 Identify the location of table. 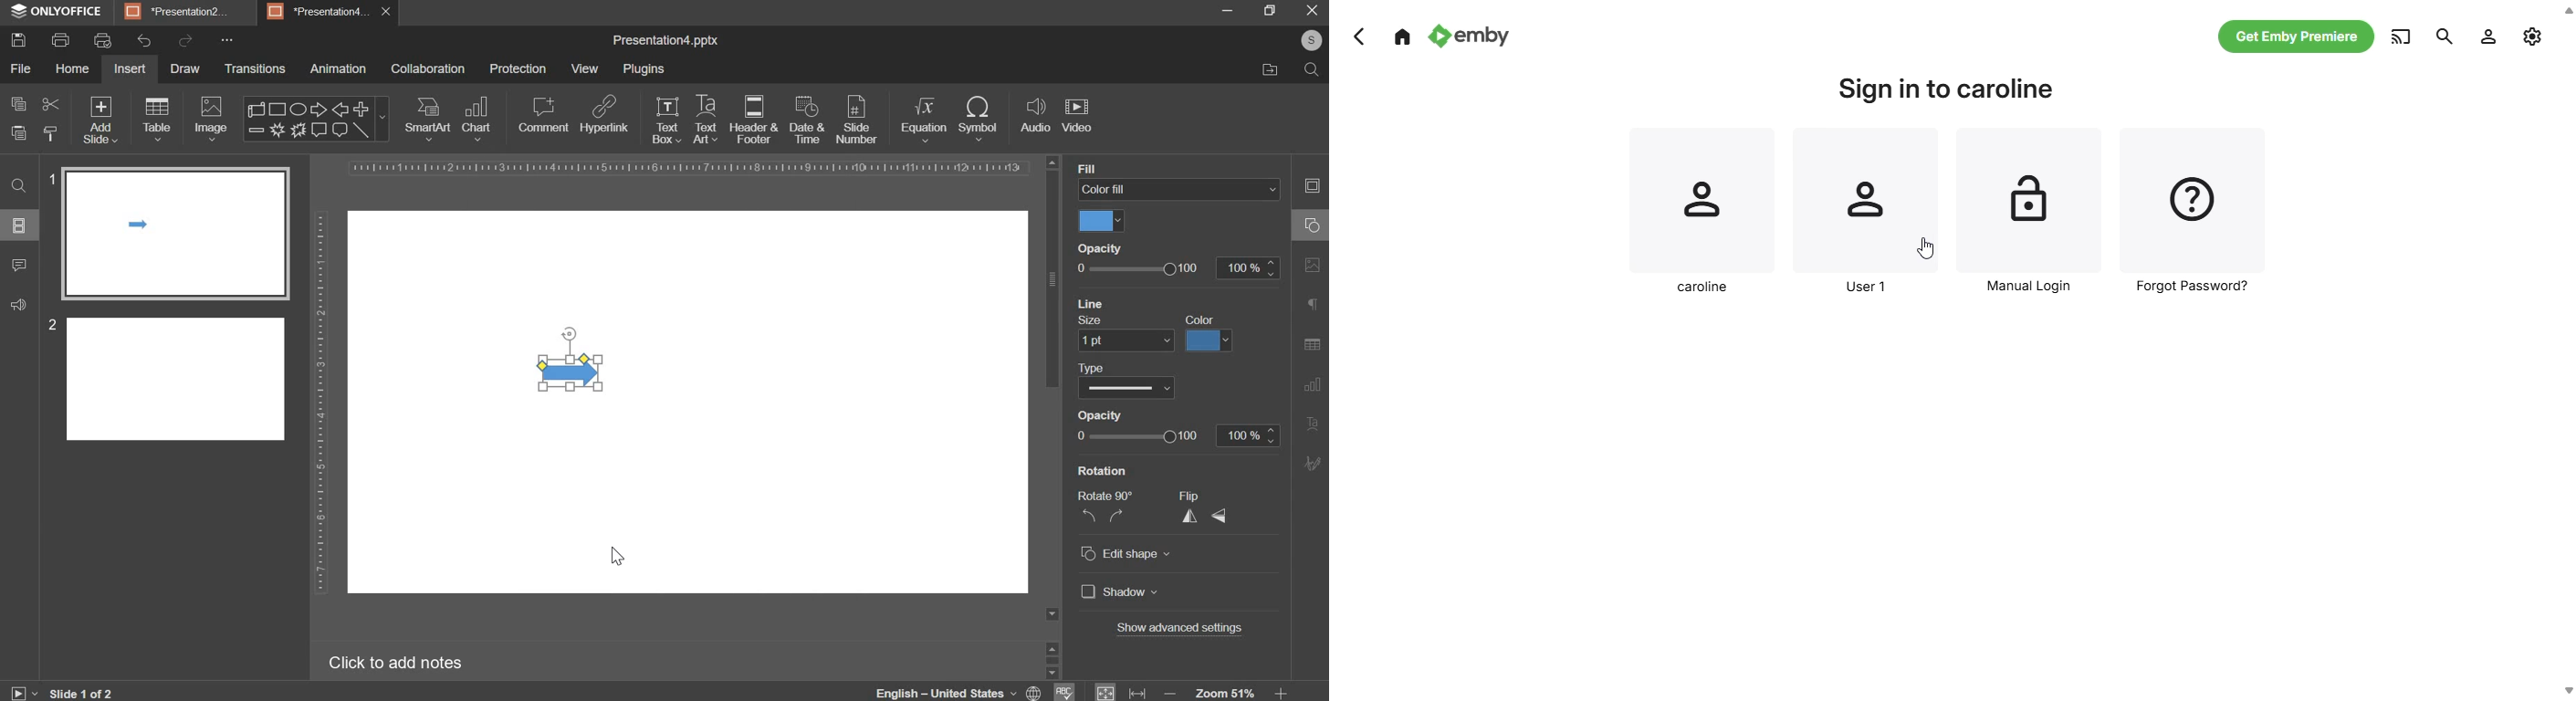
(157, 120).